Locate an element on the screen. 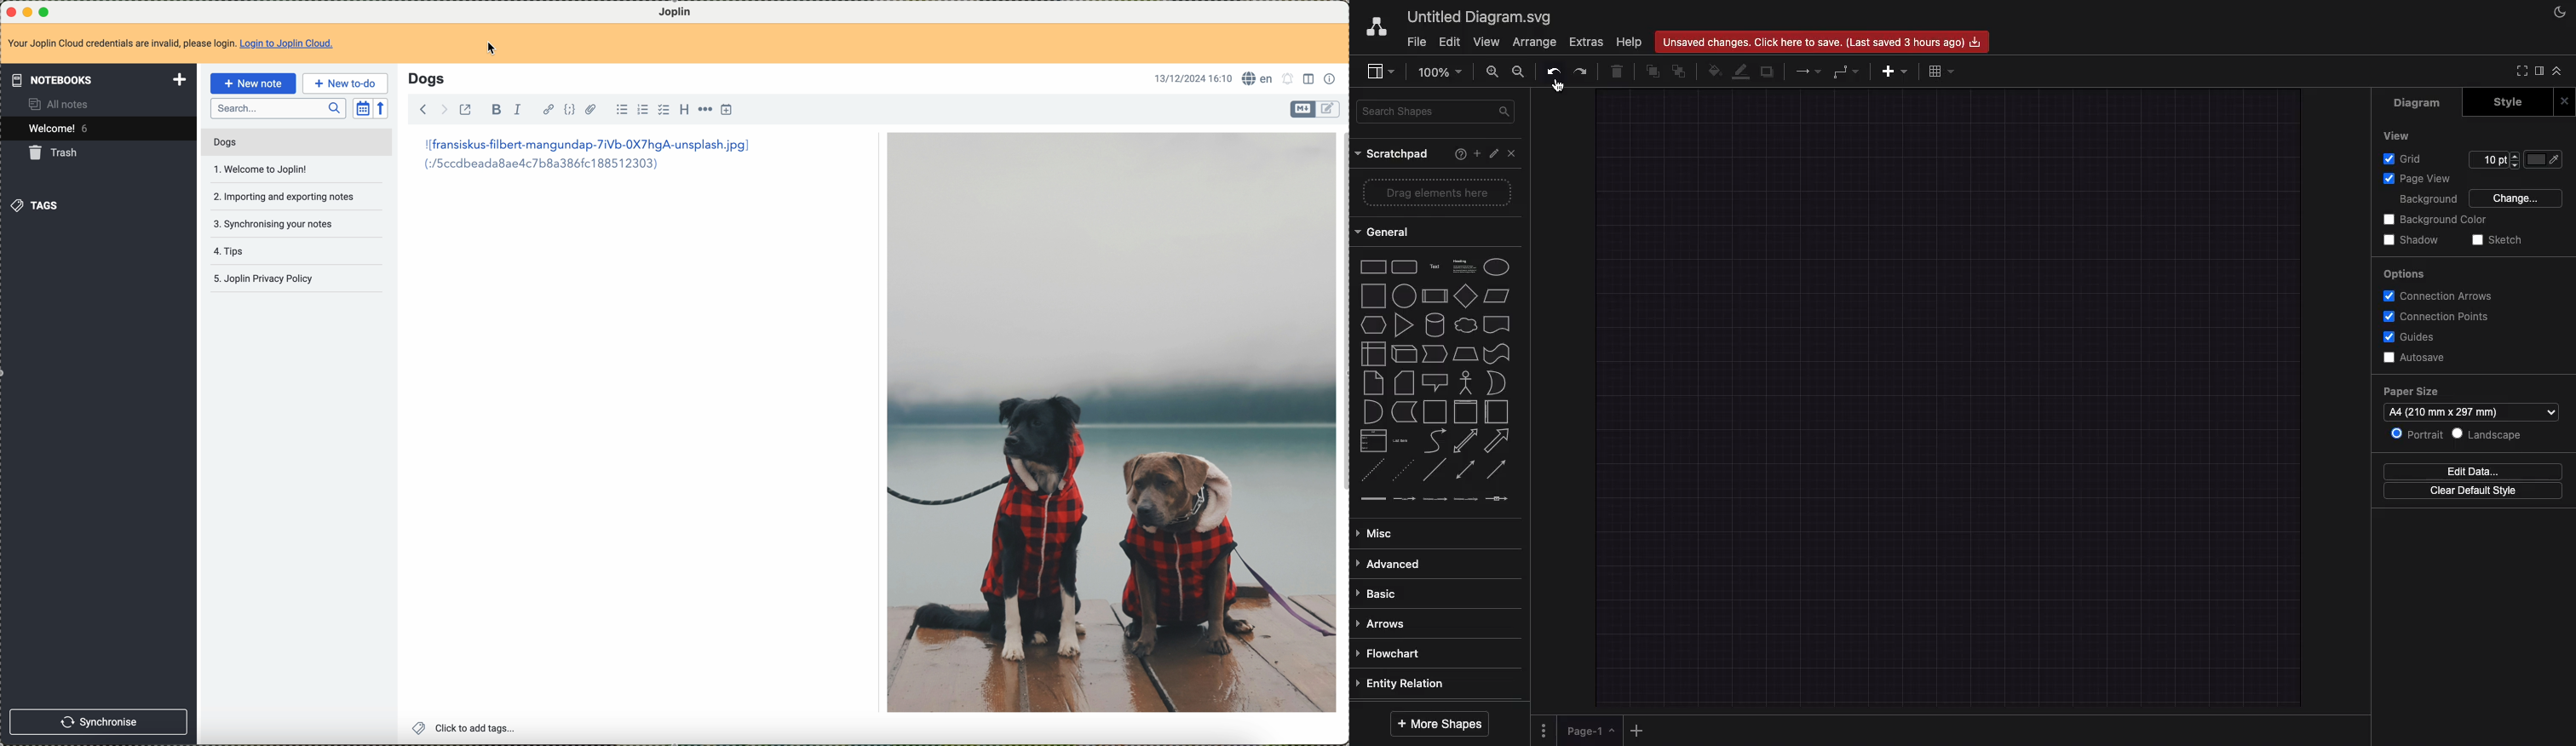  search bar is located at coordinates (278, 107).